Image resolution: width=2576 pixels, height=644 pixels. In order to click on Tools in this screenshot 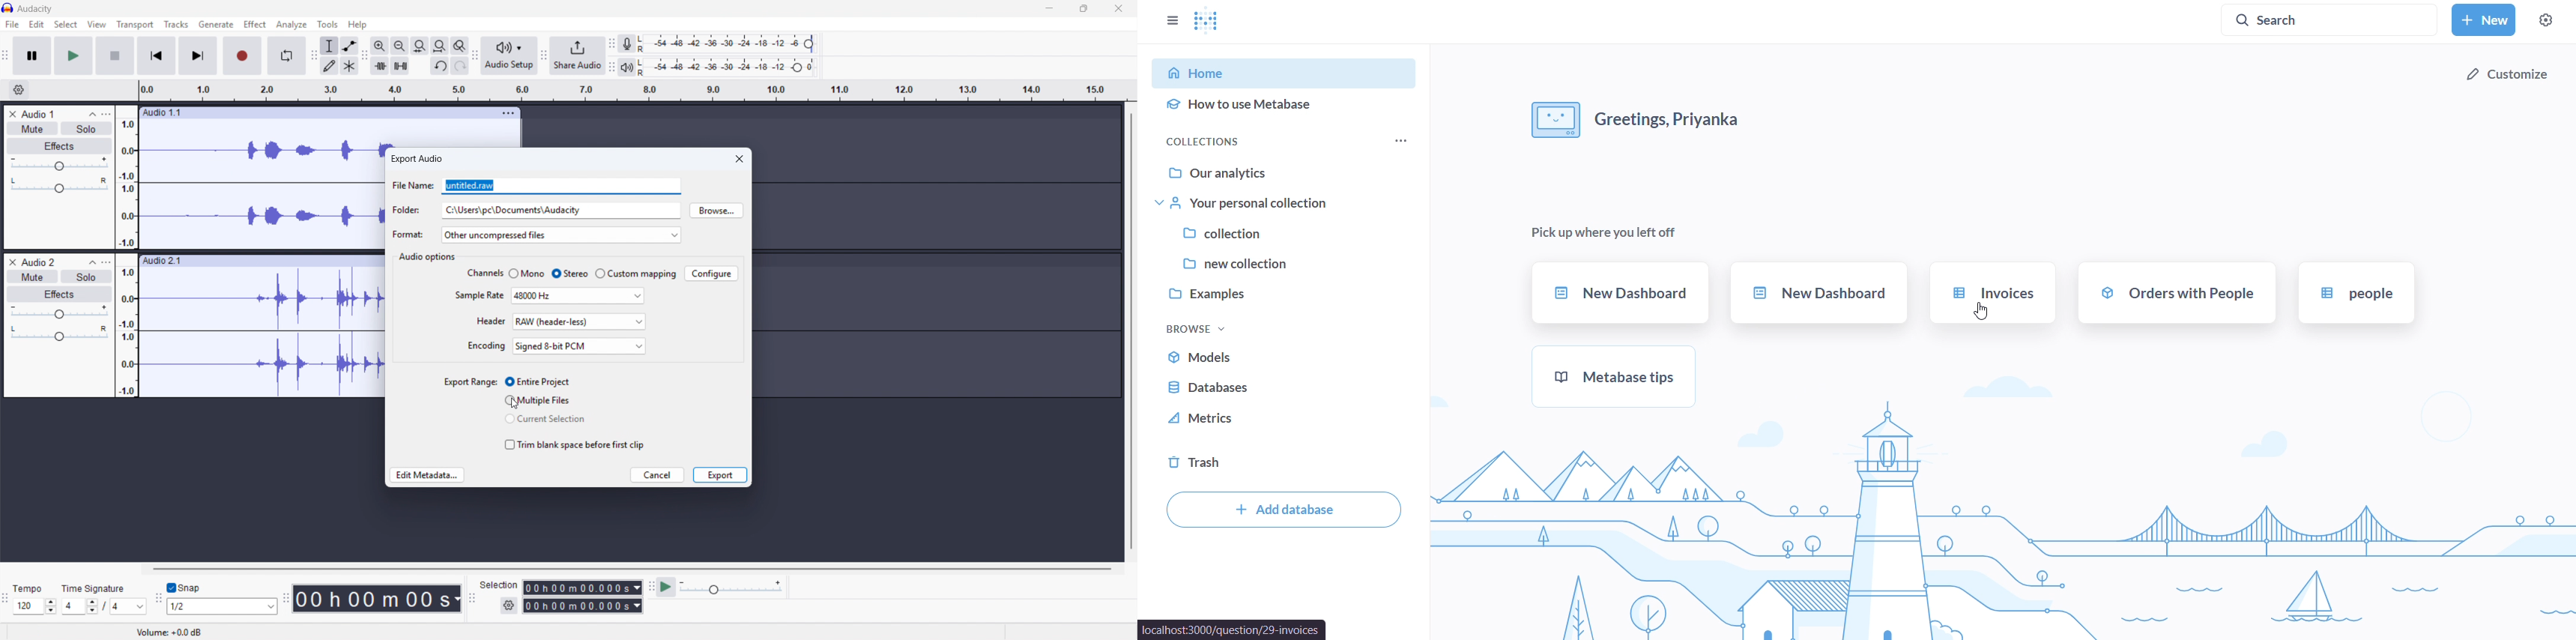, I will do `click(327, 24)`.